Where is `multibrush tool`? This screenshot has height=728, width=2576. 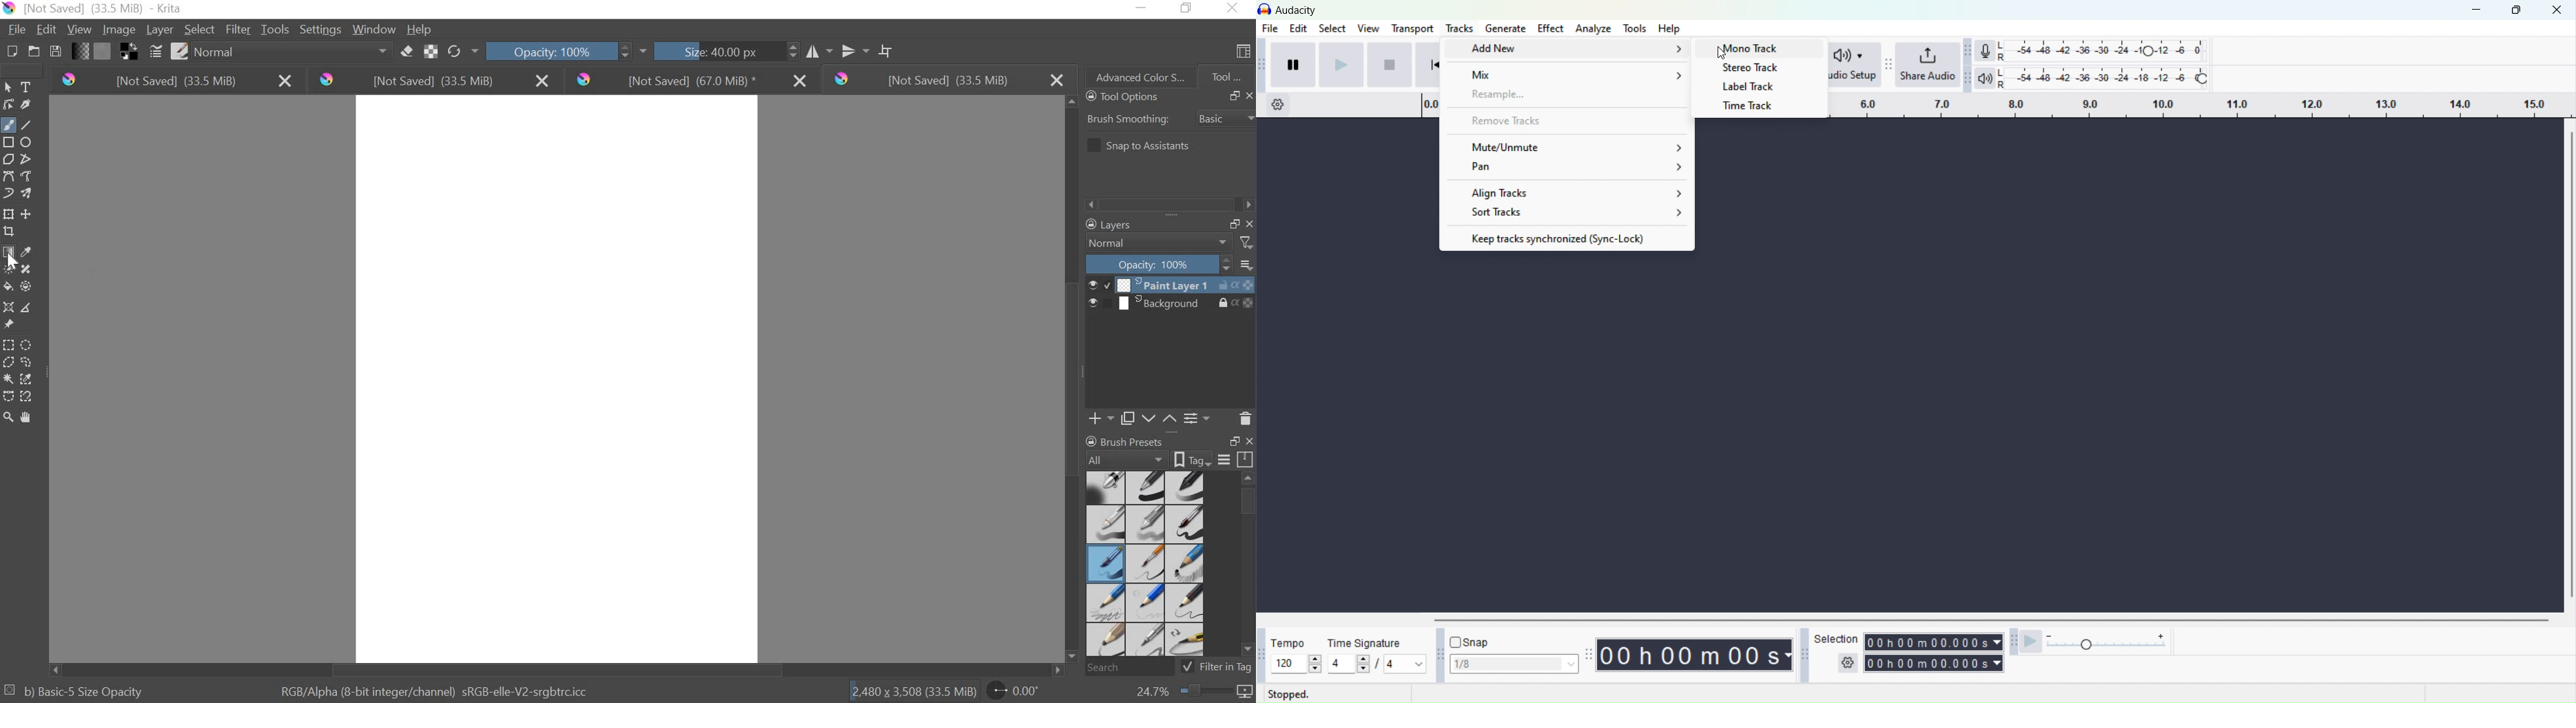 multibrush tool is located at coordinates (28, 192).